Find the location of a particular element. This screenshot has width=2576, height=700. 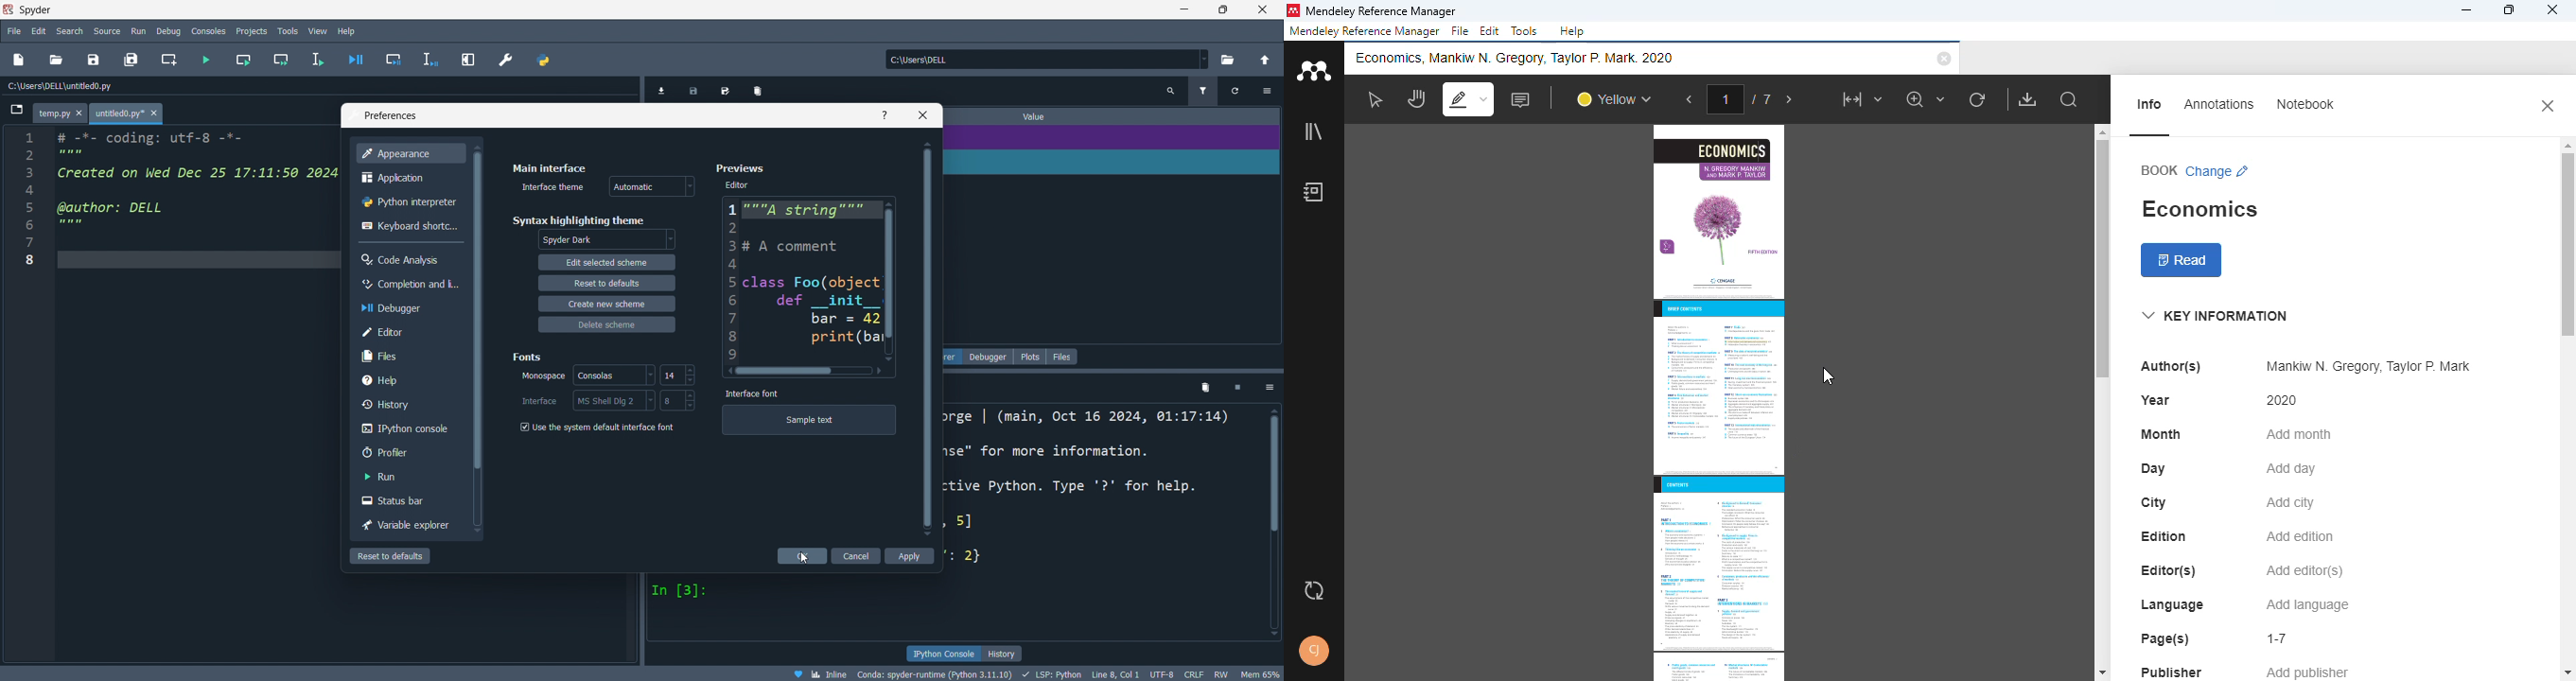

console is located at coordinates (410, 426).